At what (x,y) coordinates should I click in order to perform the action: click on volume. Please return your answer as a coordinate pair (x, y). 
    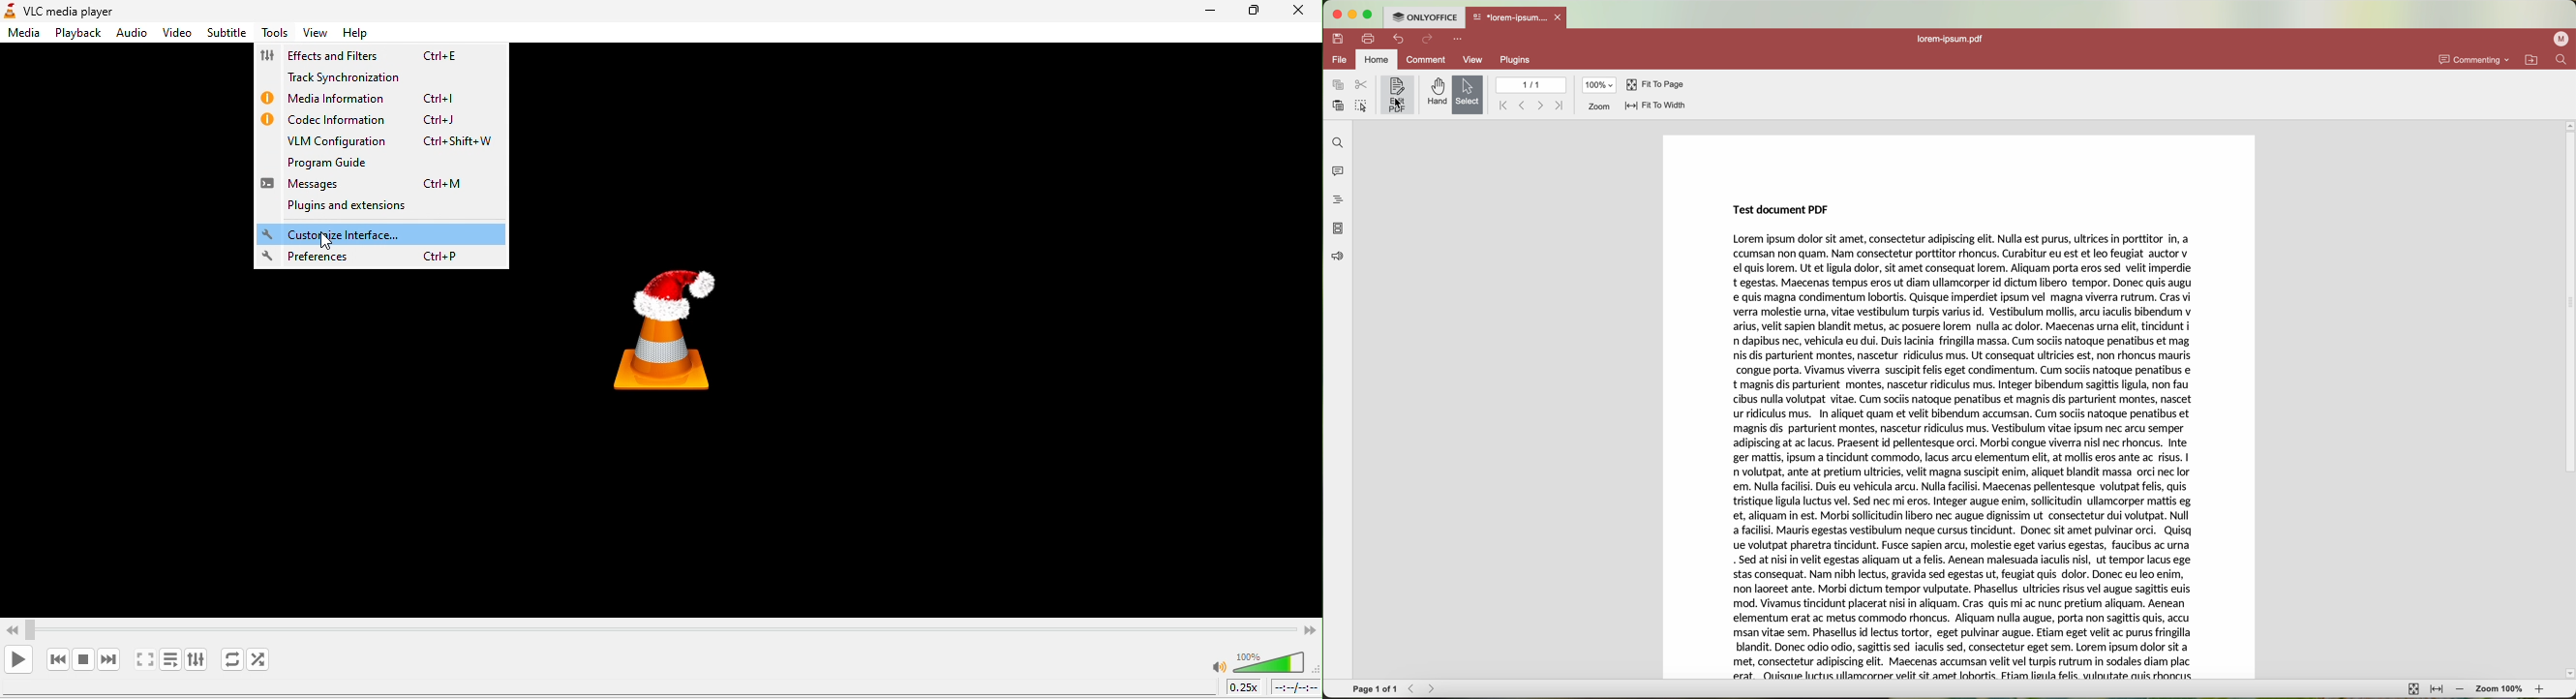
    Looking at the image, I should click on (1259, 661).